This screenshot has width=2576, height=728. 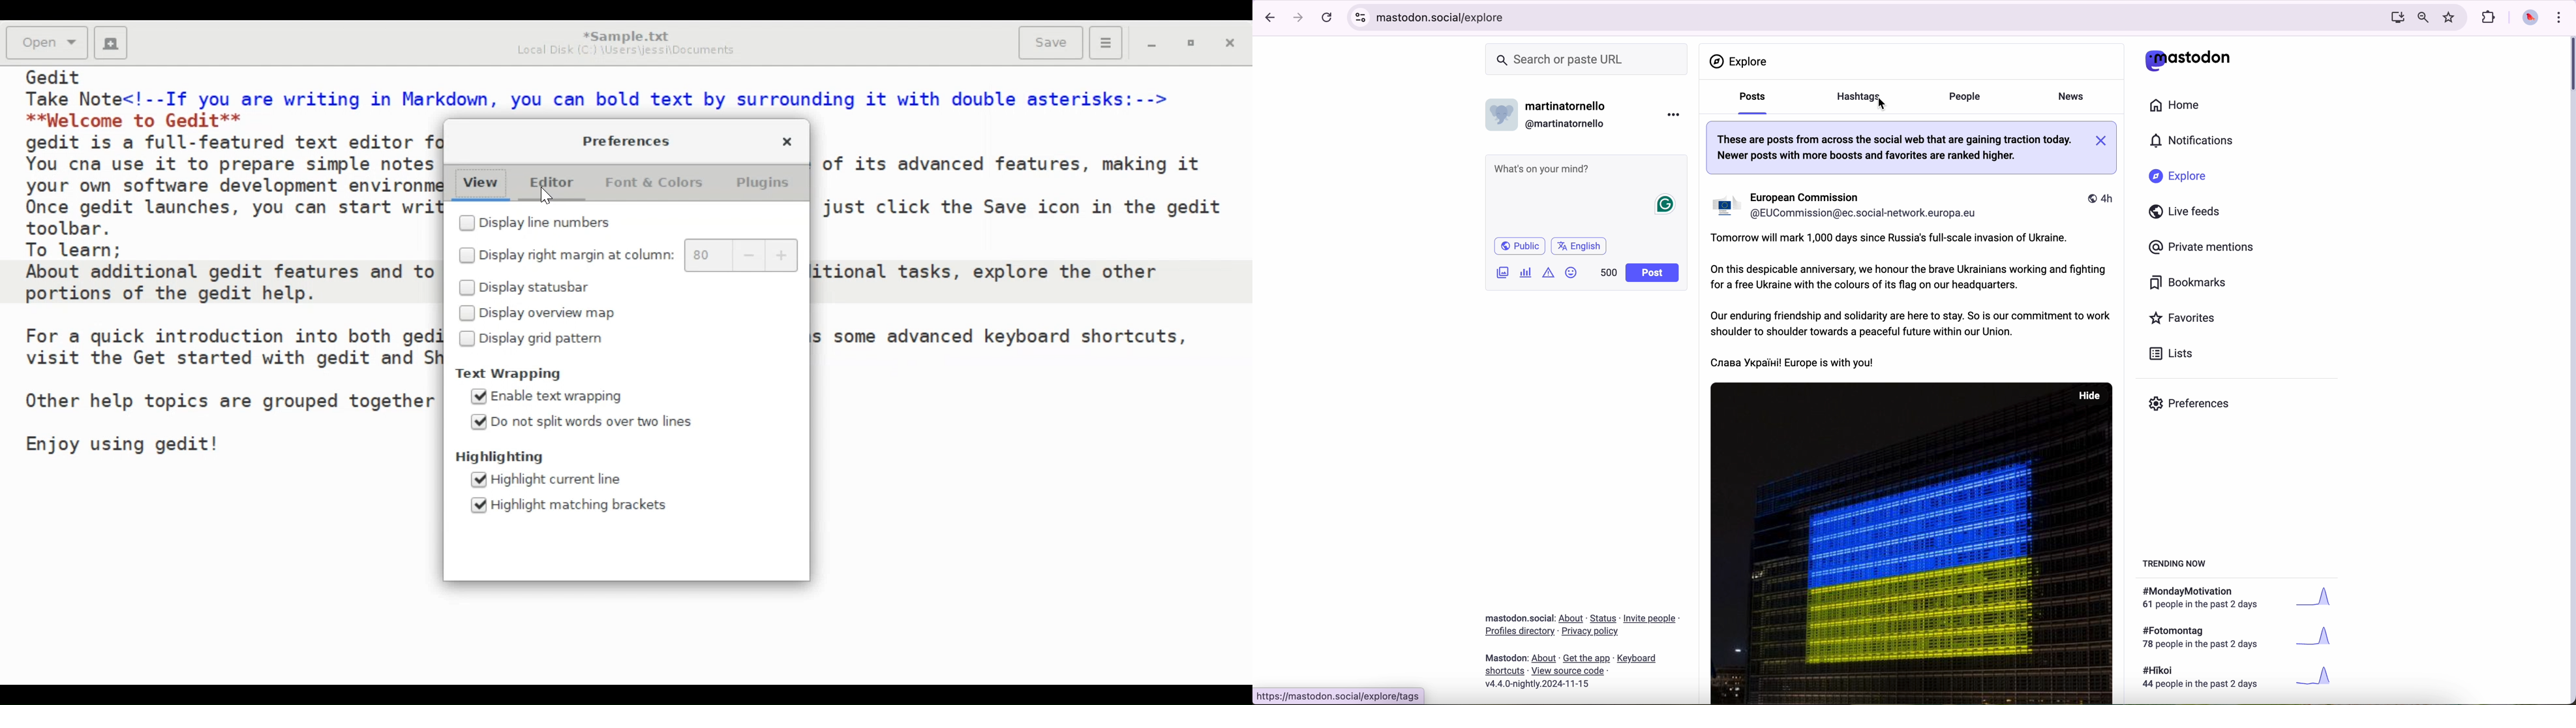 I want to click on explore, so click(x=2180, y=177).